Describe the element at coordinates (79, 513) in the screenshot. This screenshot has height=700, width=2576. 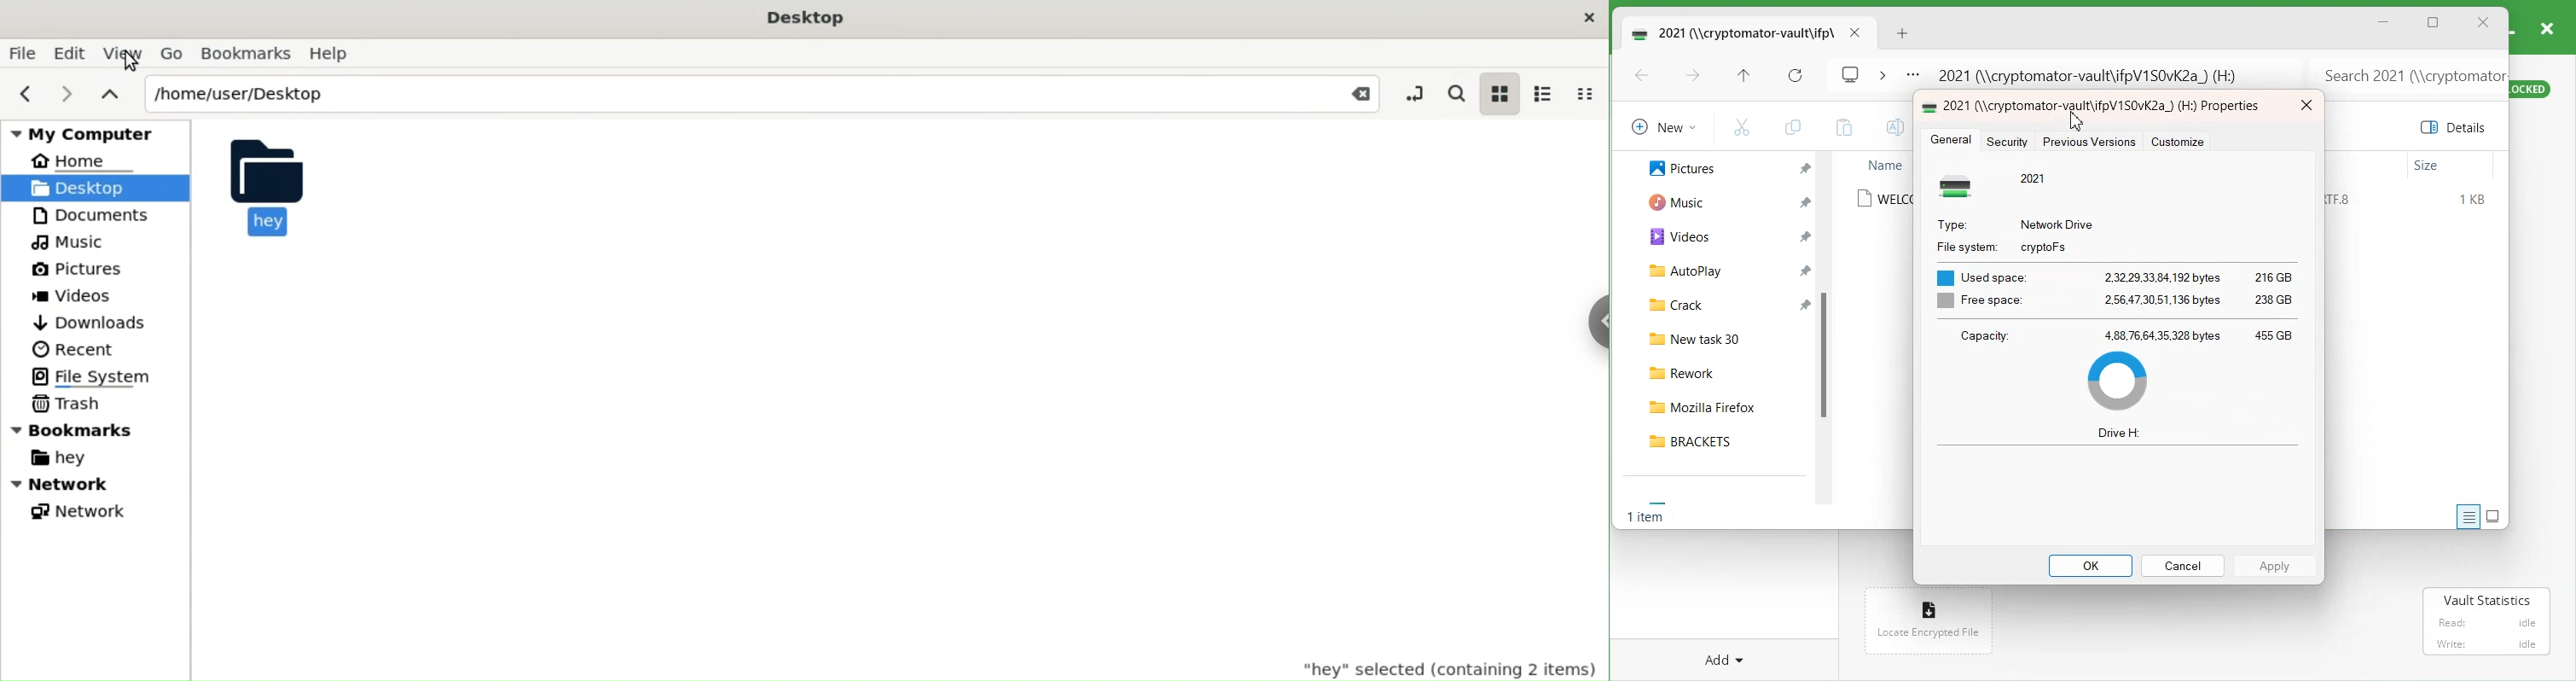
I see `Network` at that location.